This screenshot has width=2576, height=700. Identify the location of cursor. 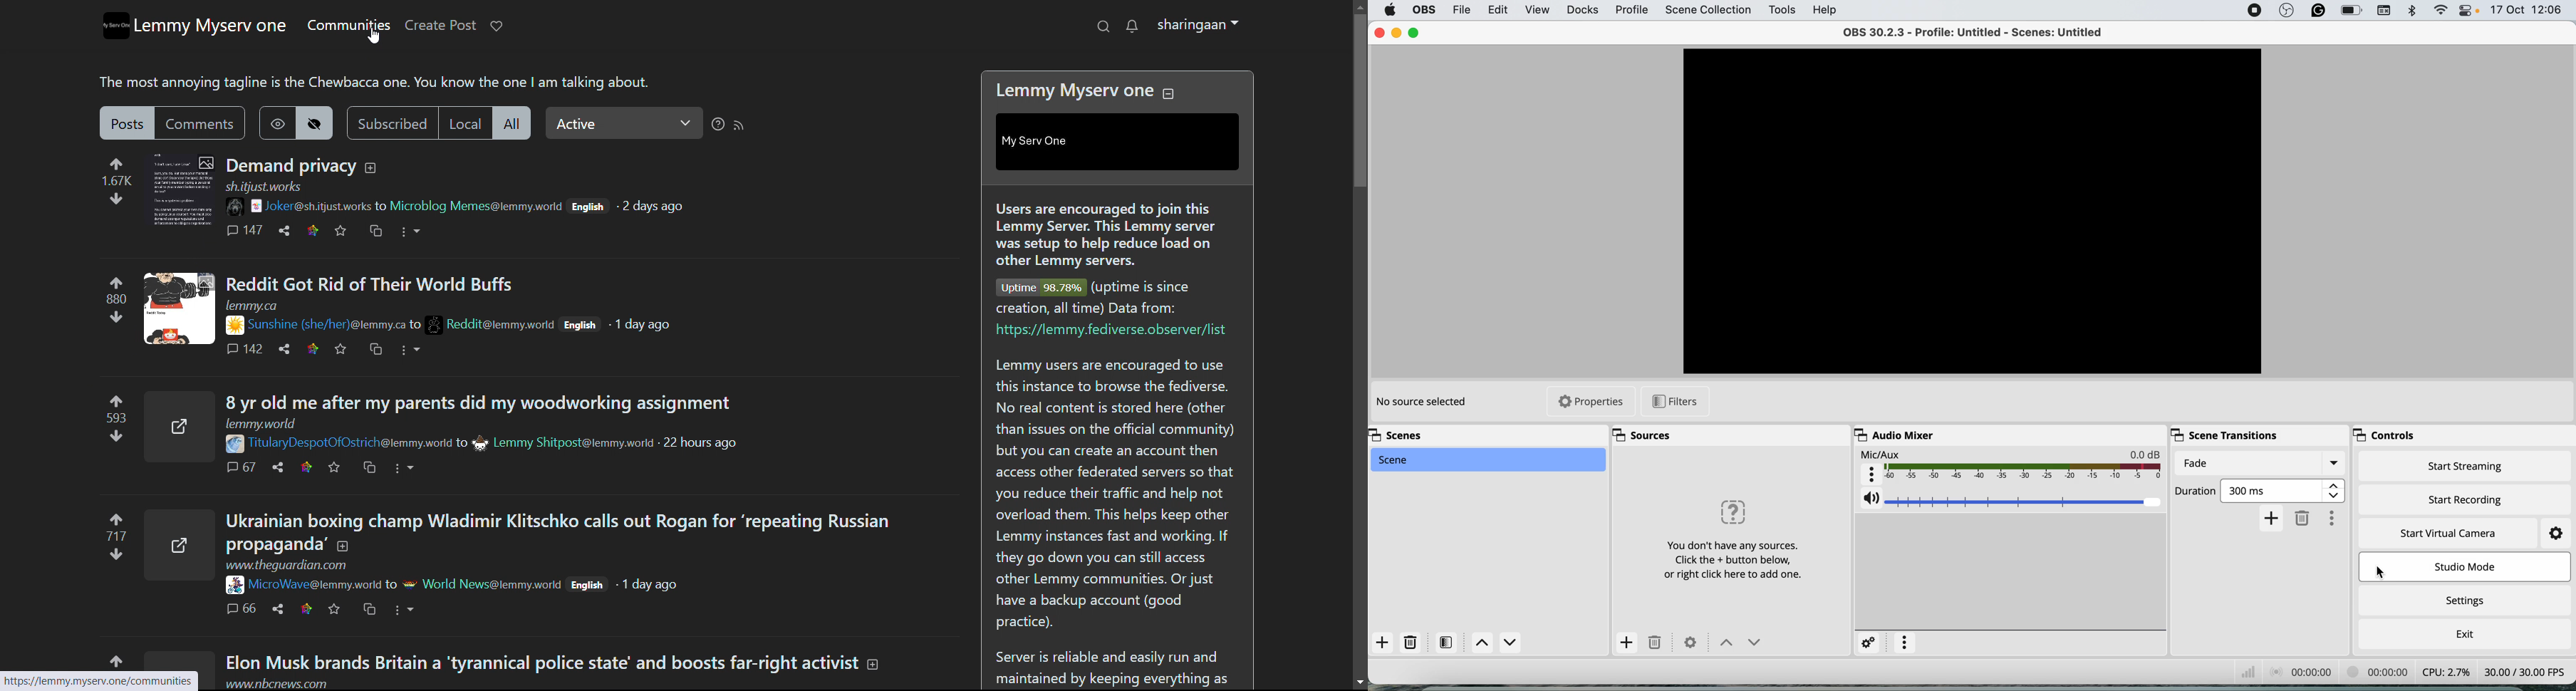
(2378, 570).